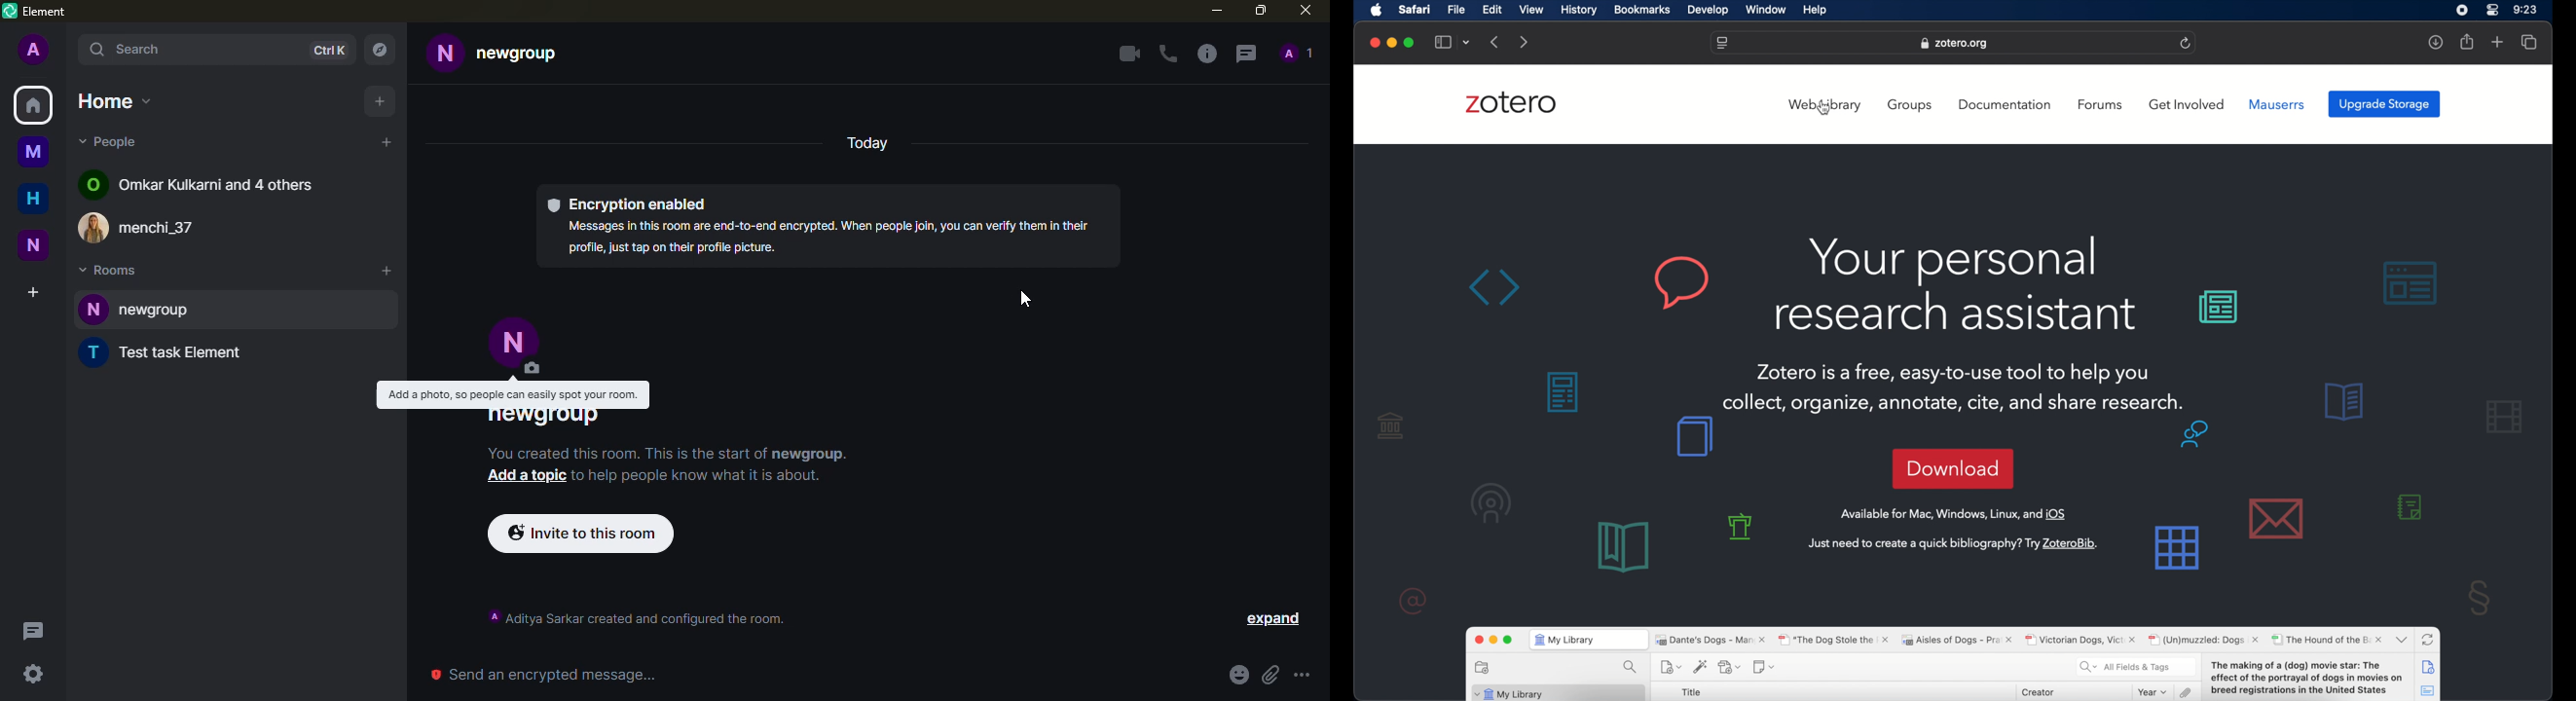  Describe the element at coordinates (516, 347) in the screenshot. I see `profile pic` at that location.